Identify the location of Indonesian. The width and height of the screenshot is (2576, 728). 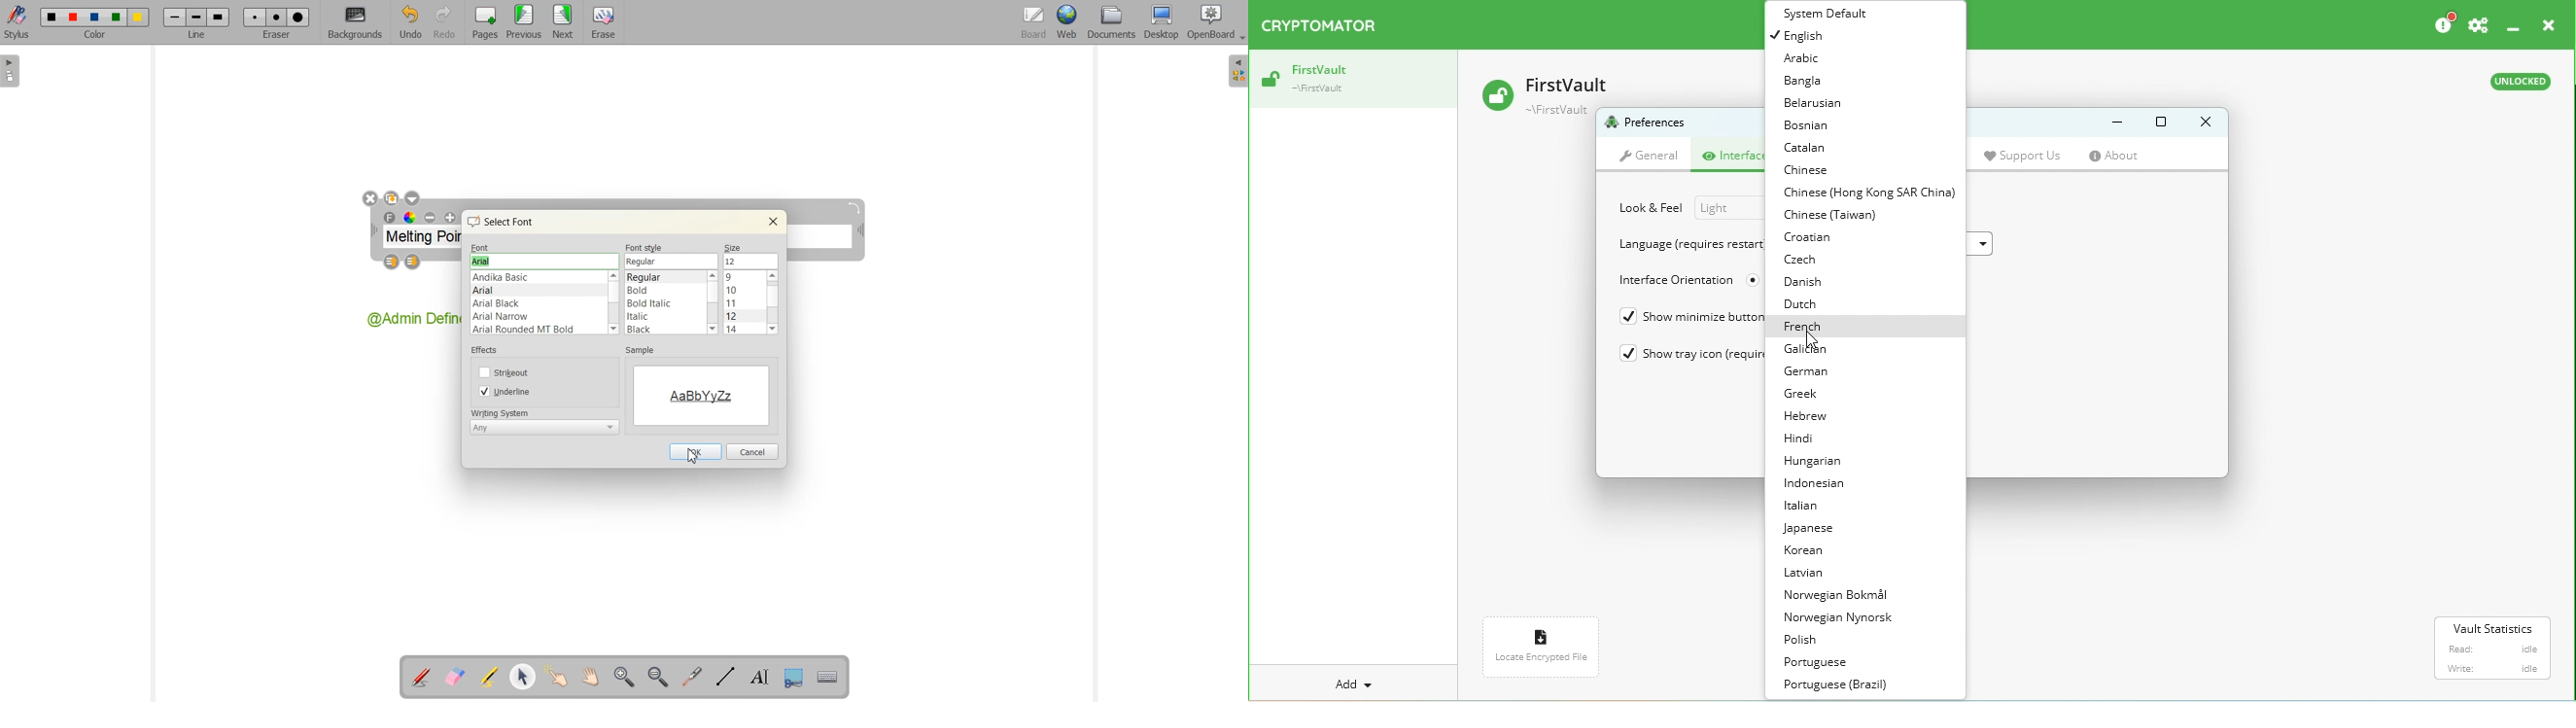
(1823, 485).